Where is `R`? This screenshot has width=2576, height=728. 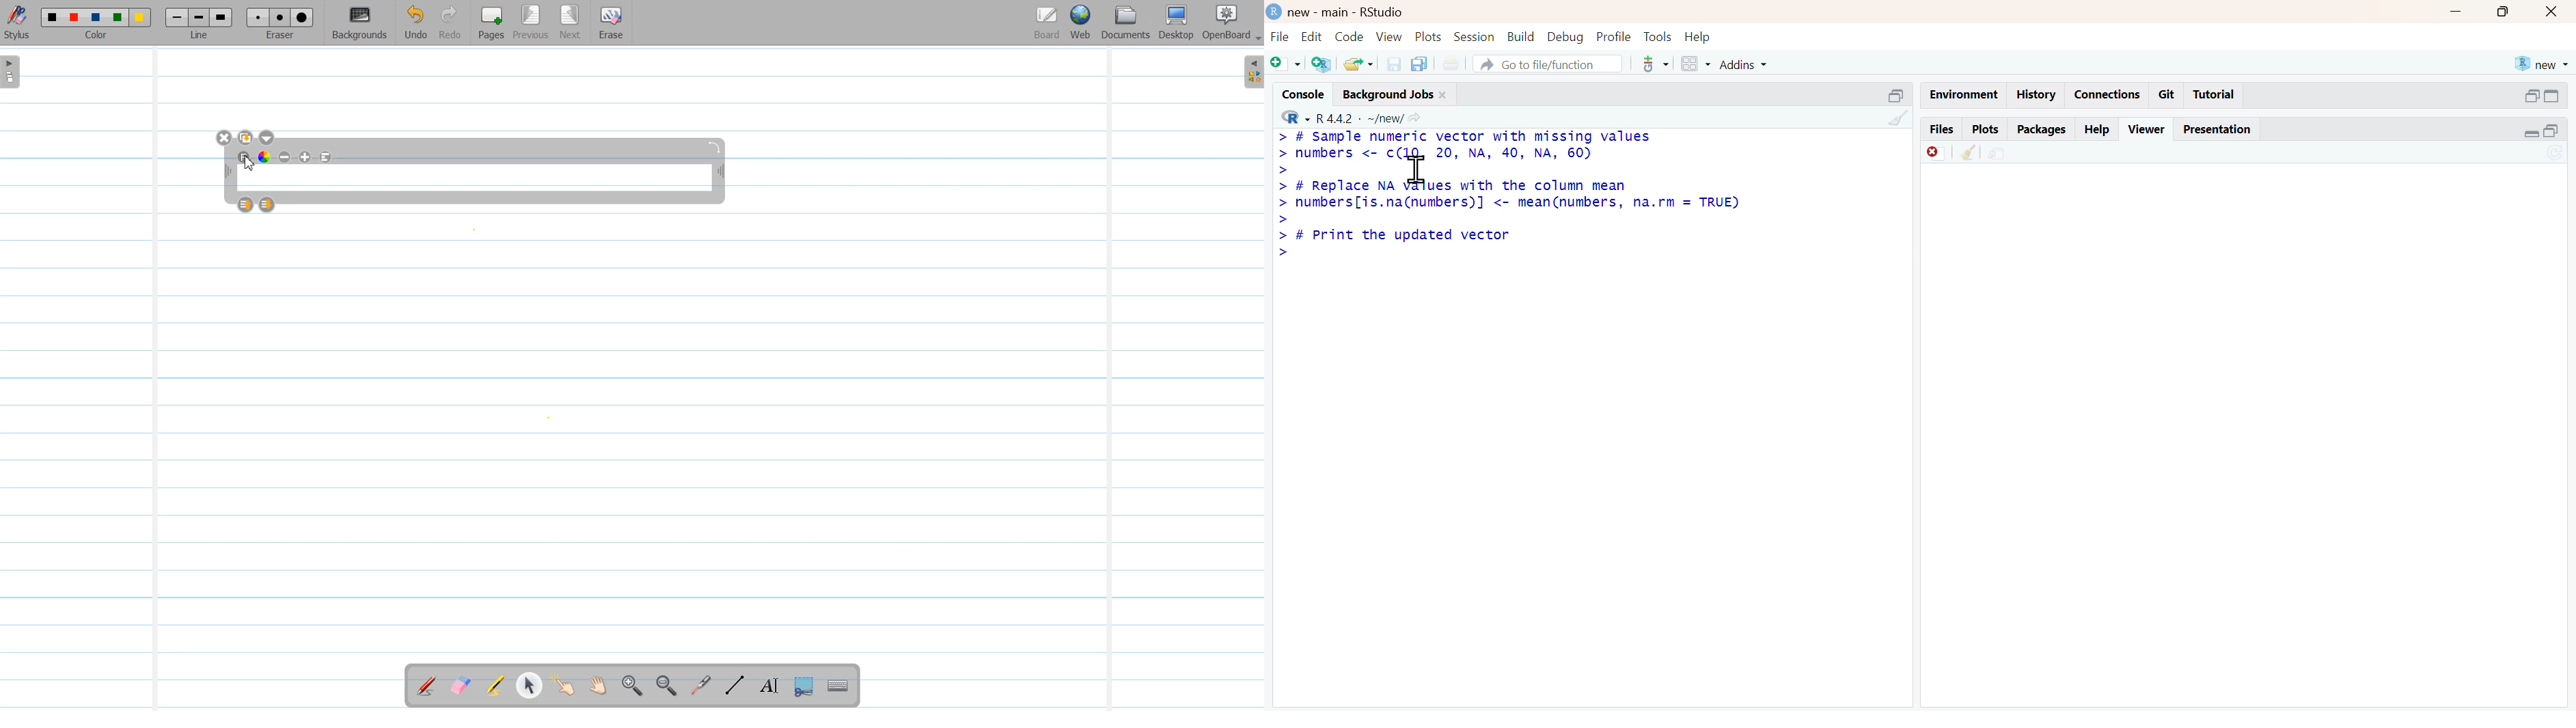
R is located at coordinates (1297, 118).